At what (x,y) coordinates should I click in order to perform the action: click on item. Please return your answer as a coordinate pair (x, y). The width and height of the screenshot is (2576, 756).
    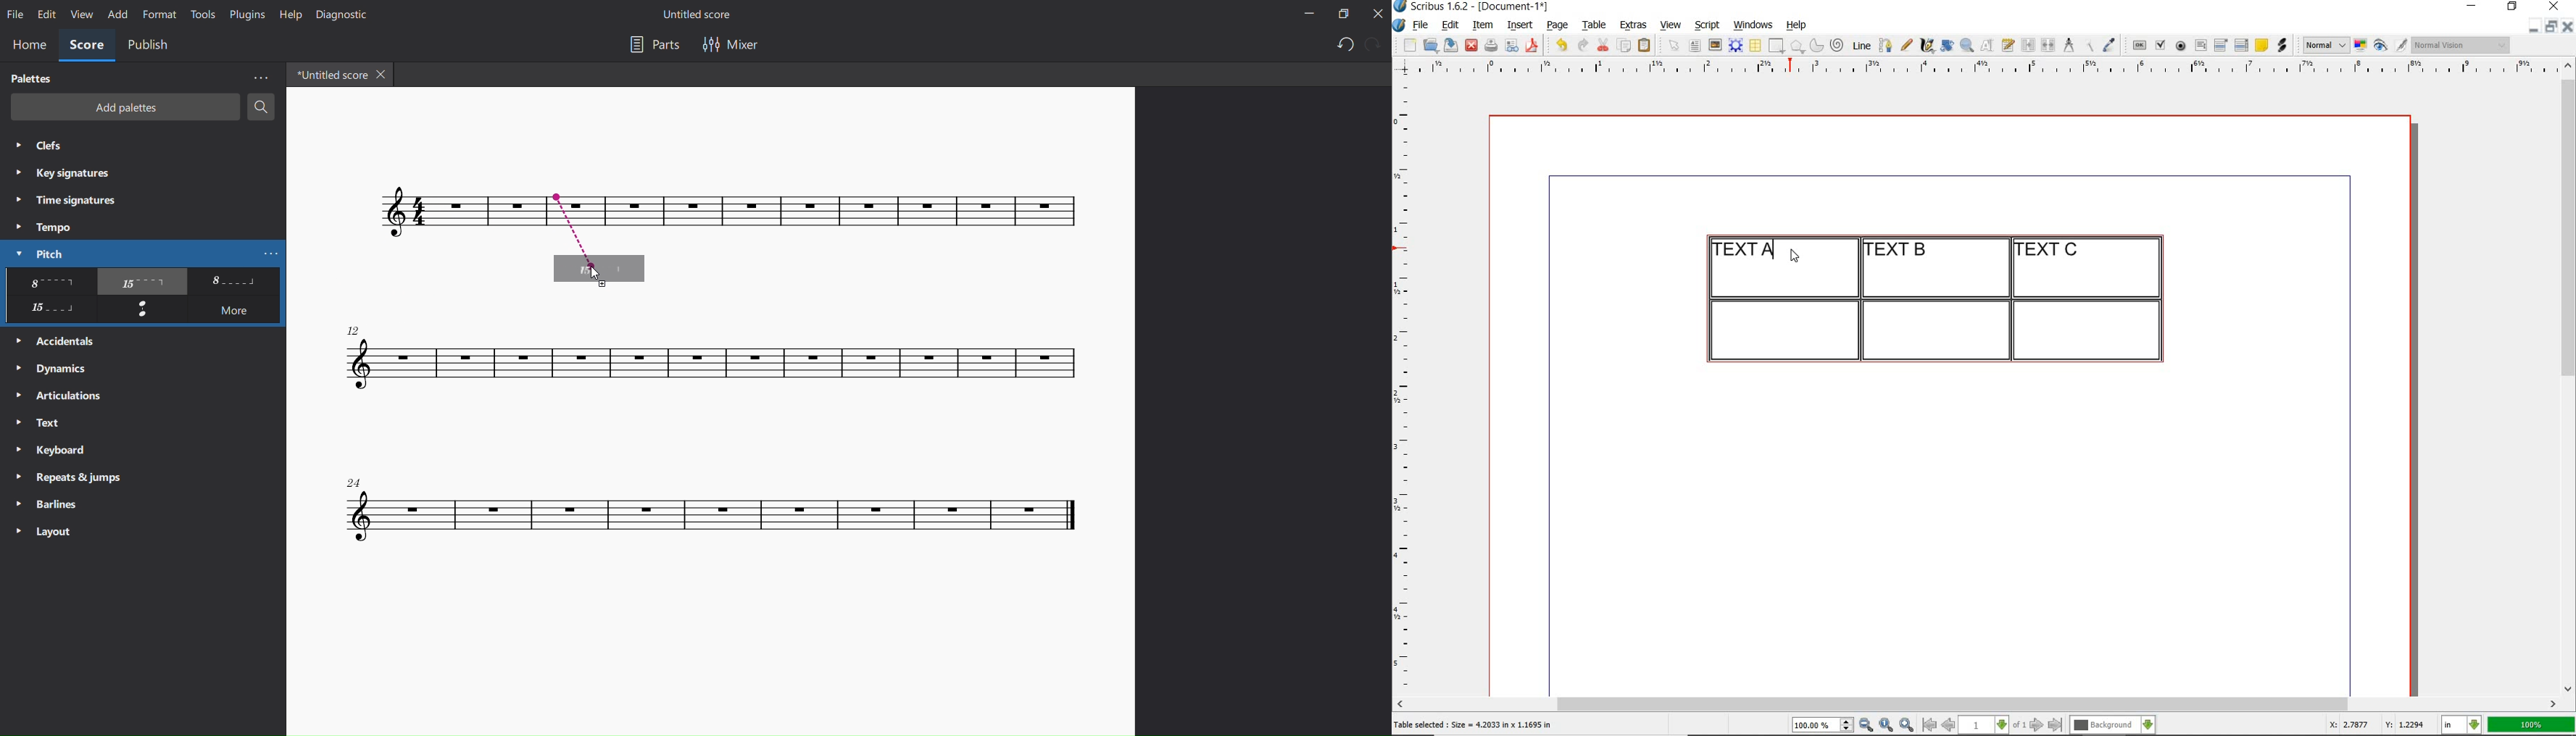
    Looking at the image, I should click on (1482, 25).